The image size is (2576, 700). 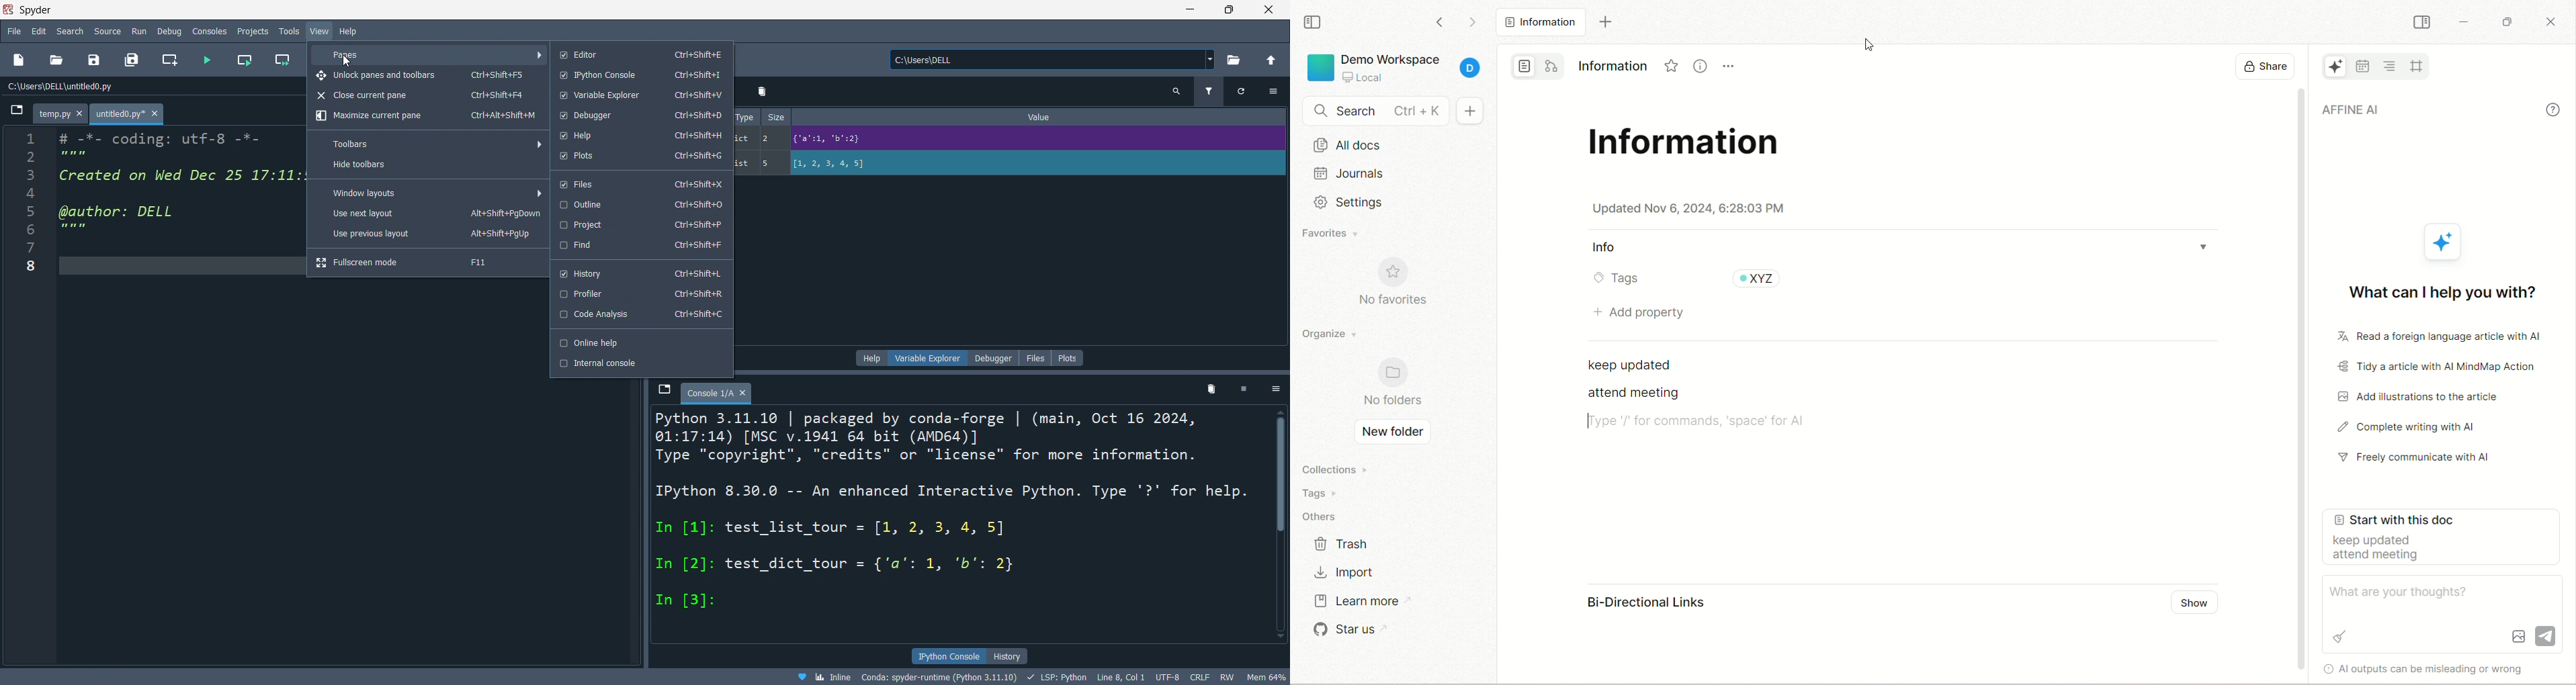 I want to click on save, so click(x=91, y=62).